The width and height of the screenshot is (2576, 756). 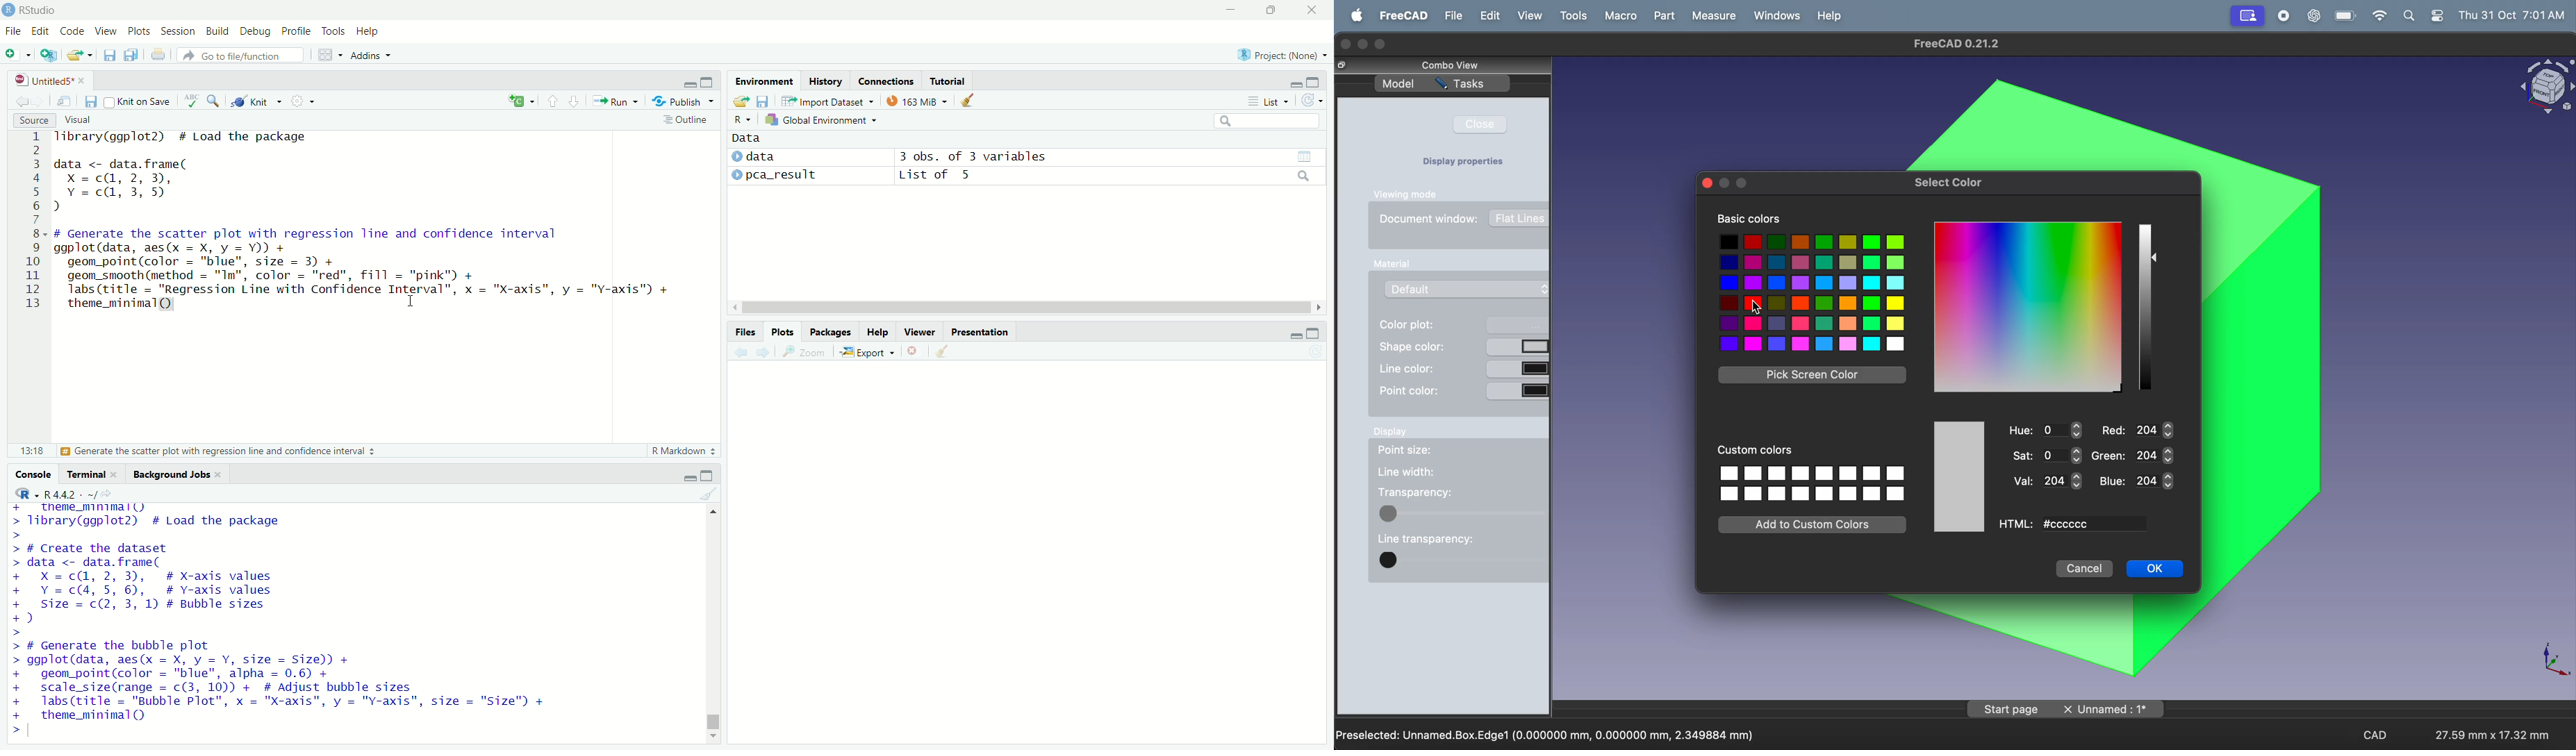 What do you see at coordinates (32, 451) in the screenshot?
I see `13:18` at bounding box center [32, 451].